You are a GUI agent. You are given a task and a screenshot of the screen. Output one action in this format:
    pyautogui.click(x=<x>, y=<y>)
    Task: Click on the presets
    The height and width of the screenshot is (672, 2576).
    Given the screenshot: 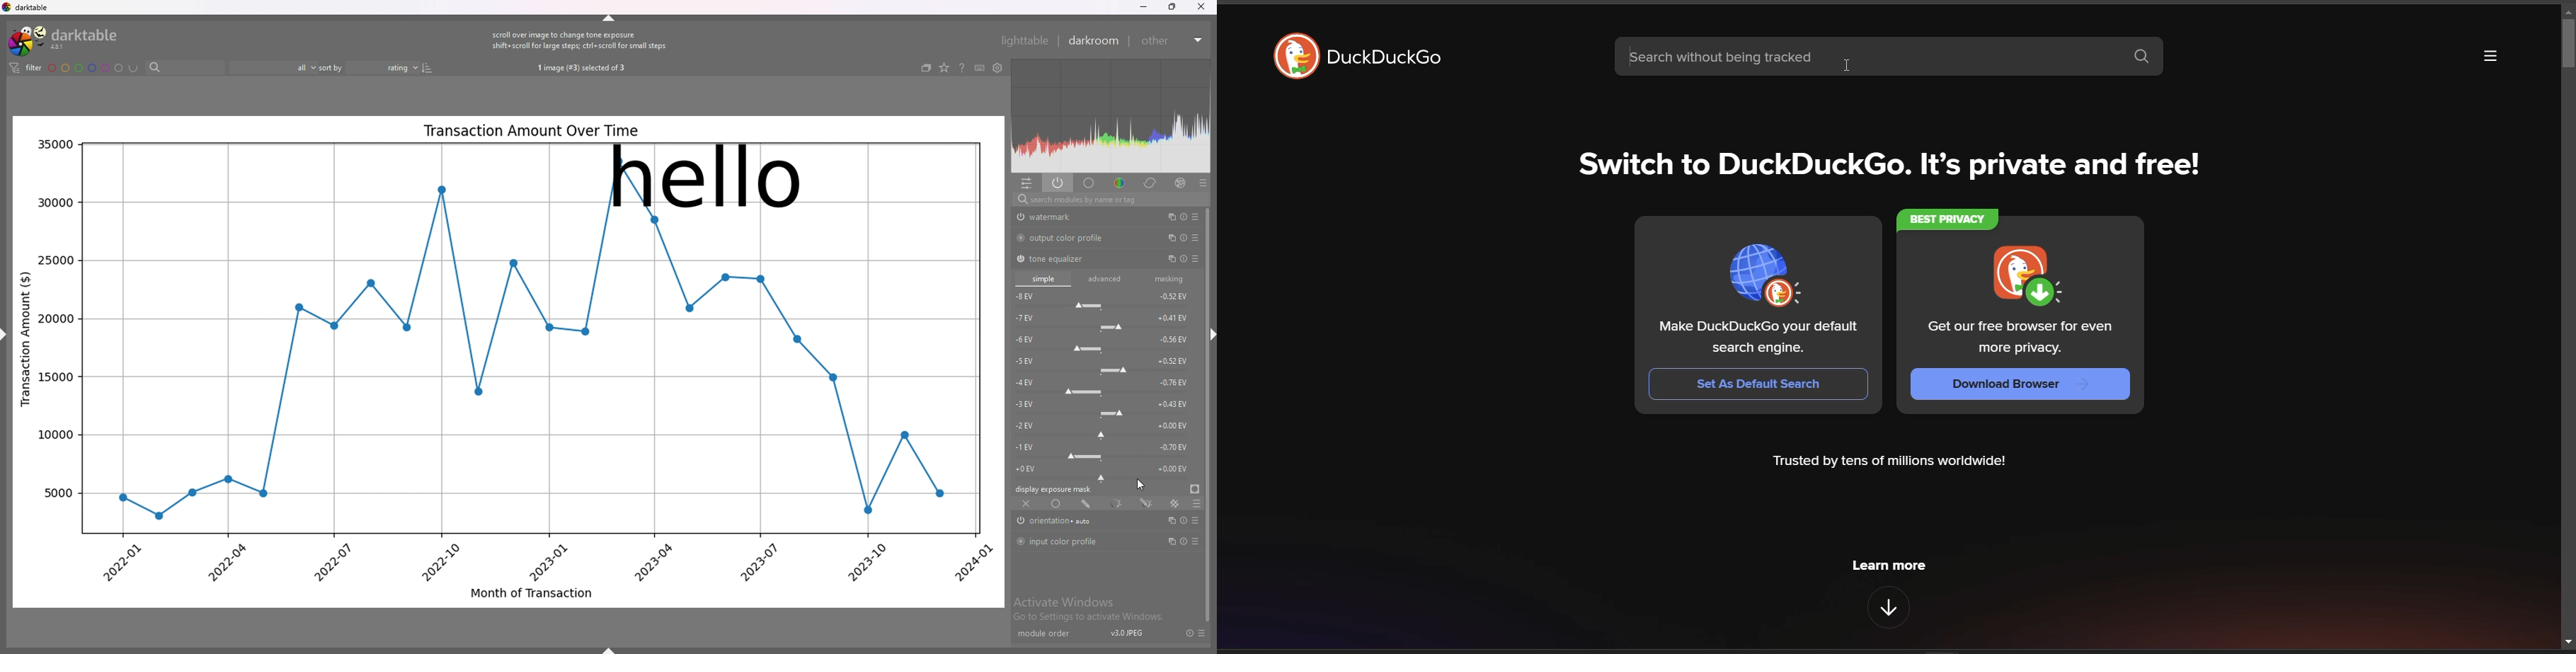 What is the action you would take?
    pyautogui.click(x=1200, y=633)
    